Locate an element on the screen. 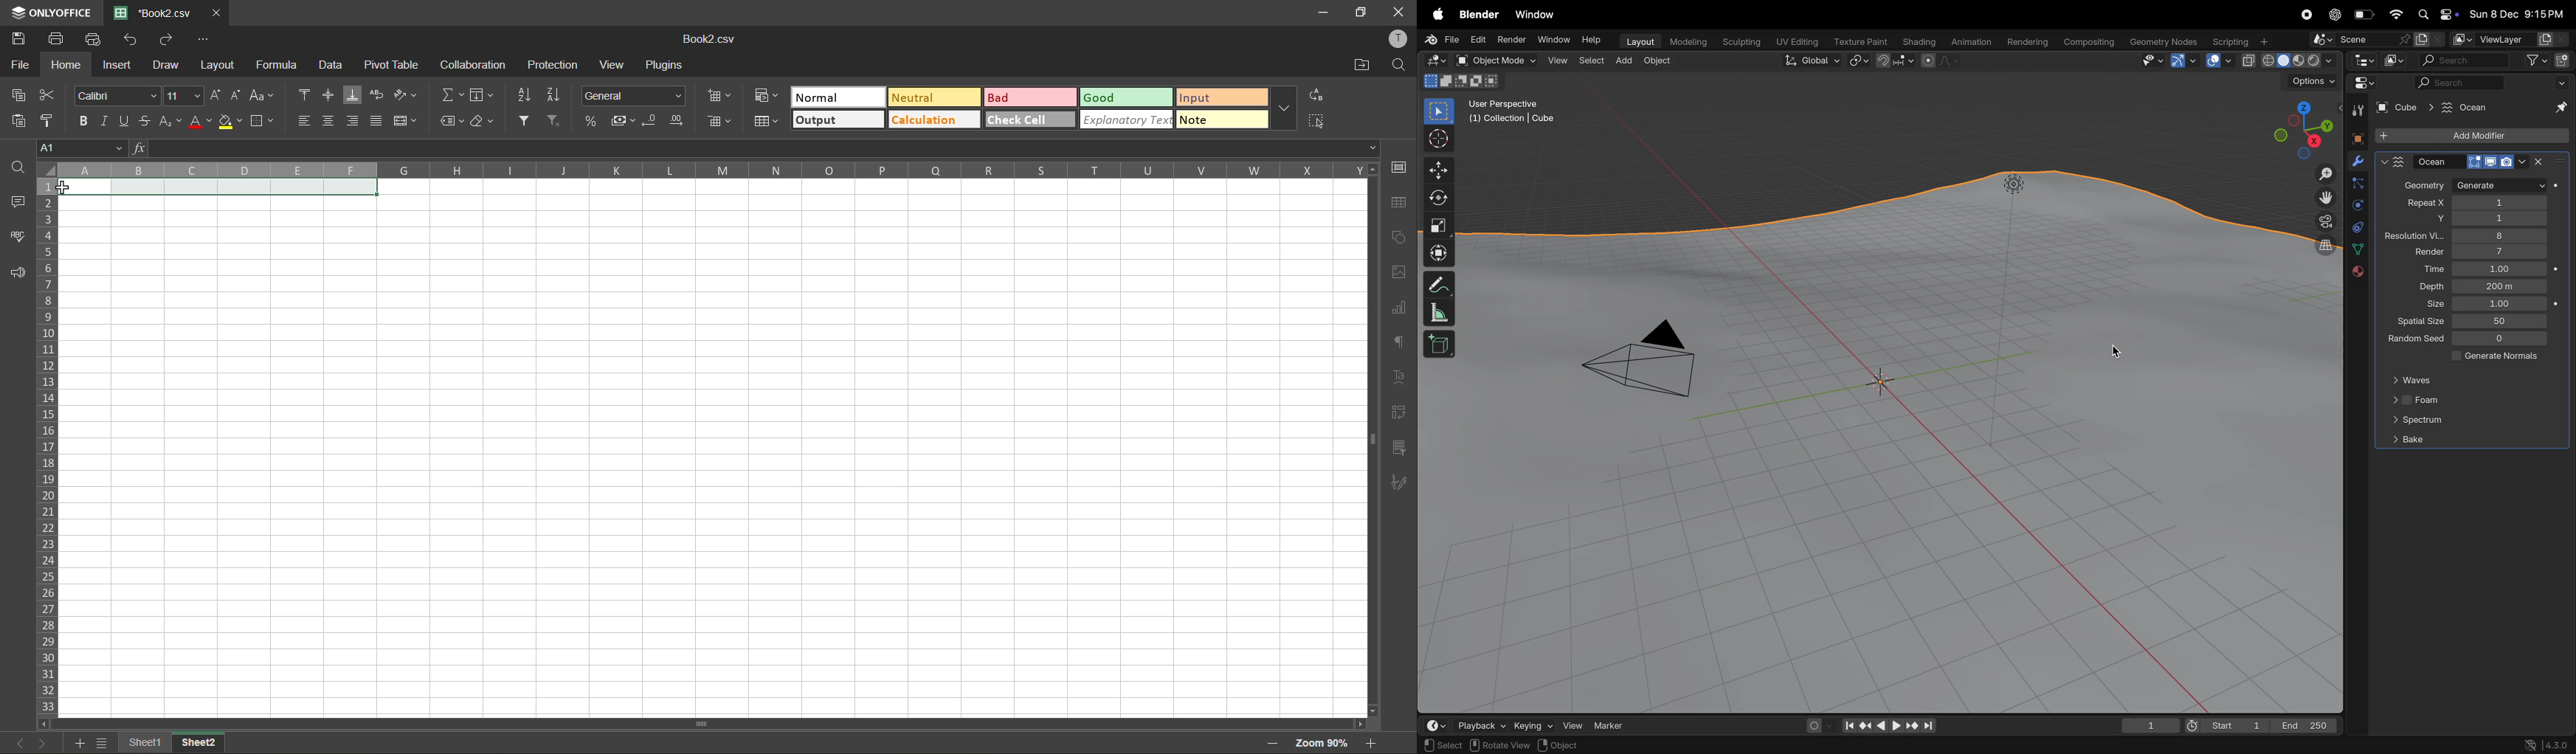  switch camera view is located at coordinates (2322, 221).